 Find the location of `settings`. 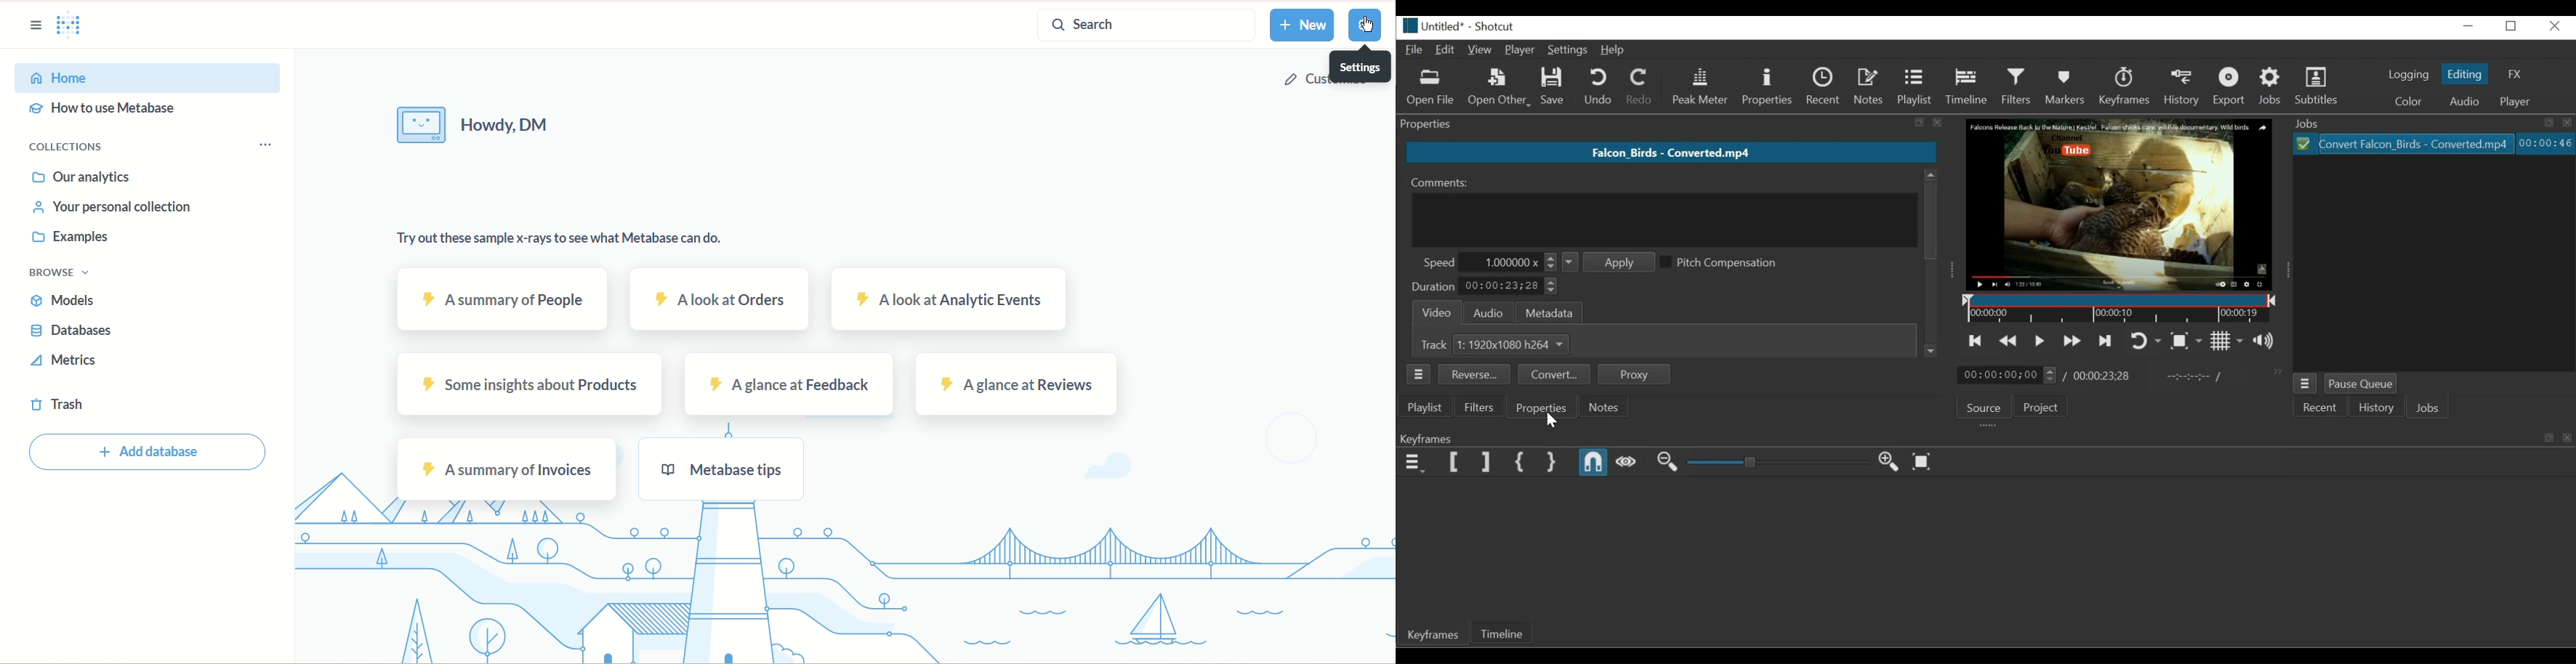

settings is located at coordinates (1361, 27).